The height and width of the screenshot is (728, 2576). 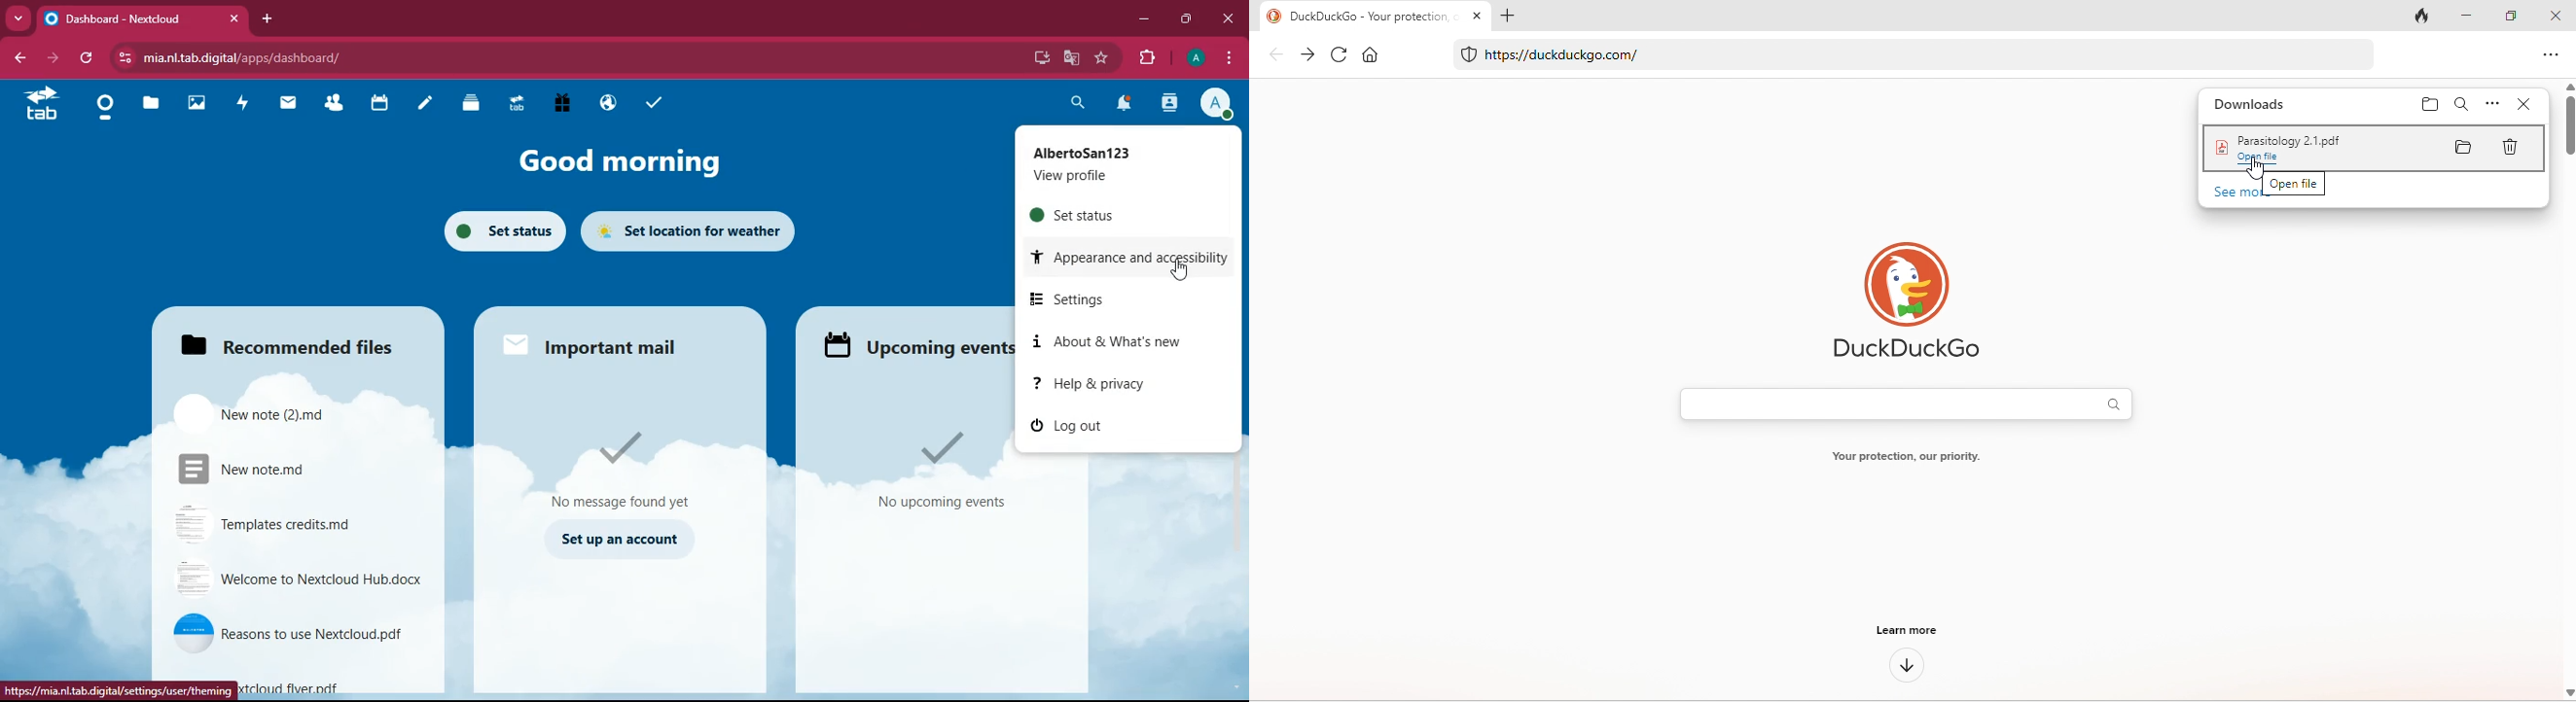 I want to click on back, so click(x=22, y=58).